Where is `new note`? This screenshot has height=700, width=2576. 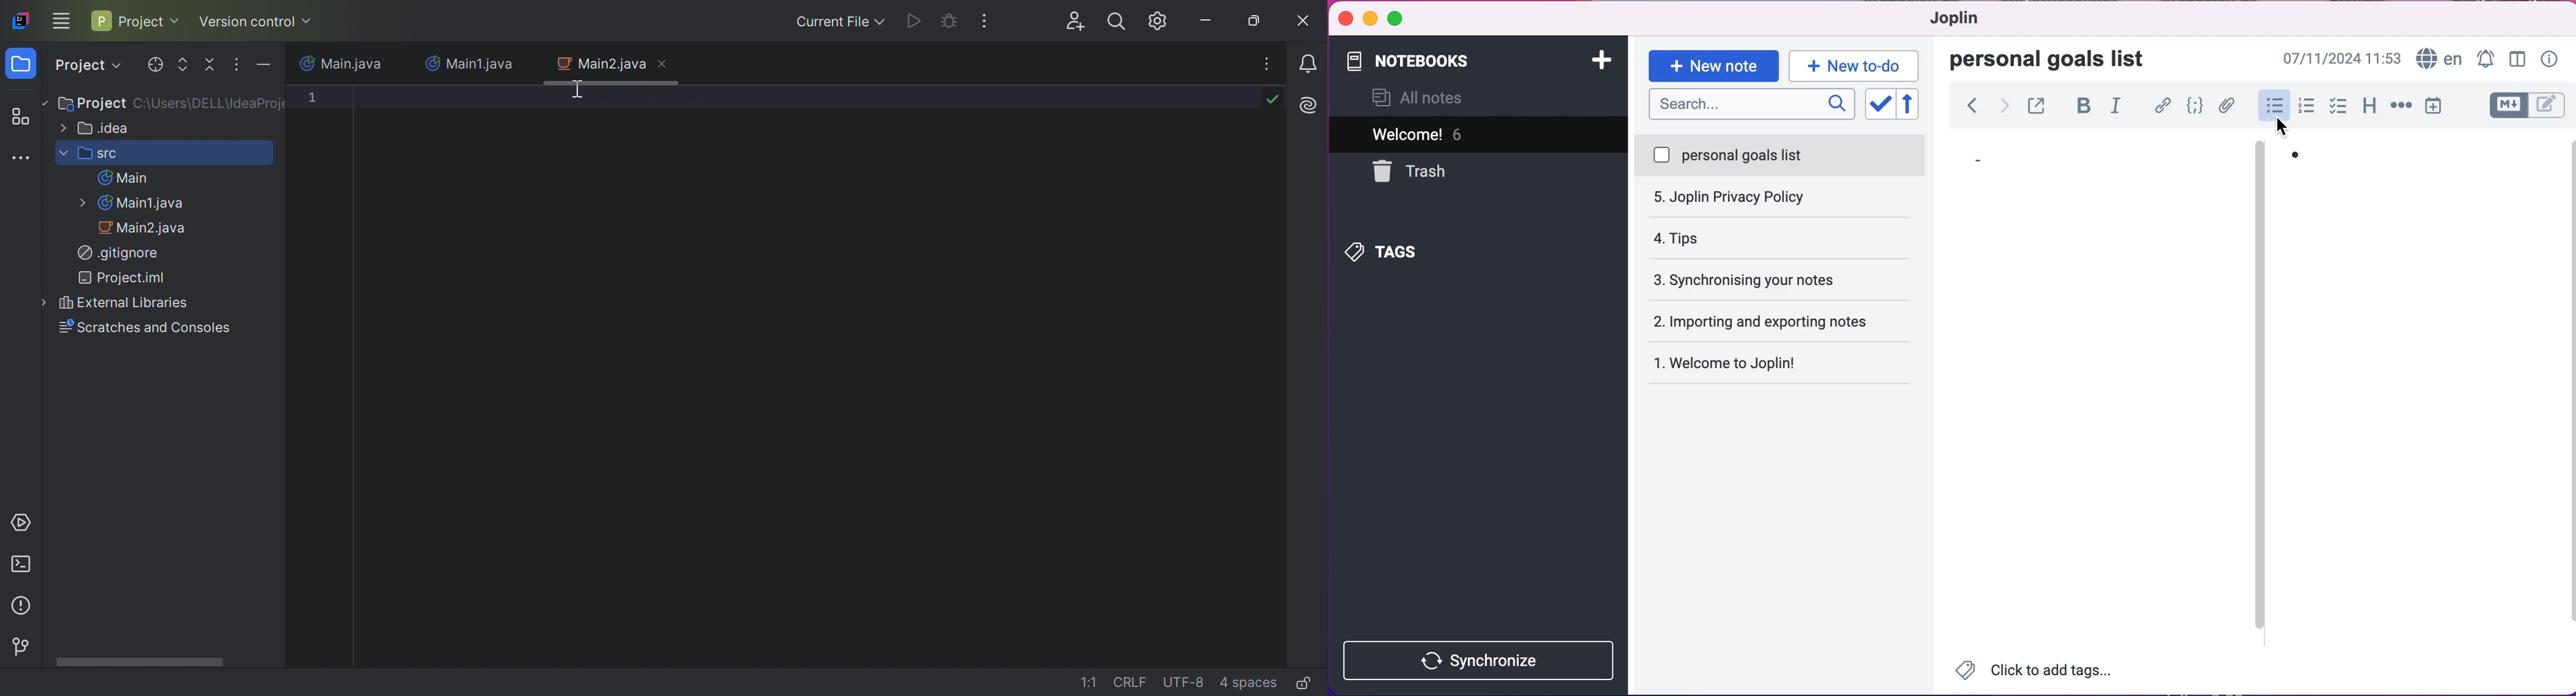
new note is located at coordinates (1713, 65).